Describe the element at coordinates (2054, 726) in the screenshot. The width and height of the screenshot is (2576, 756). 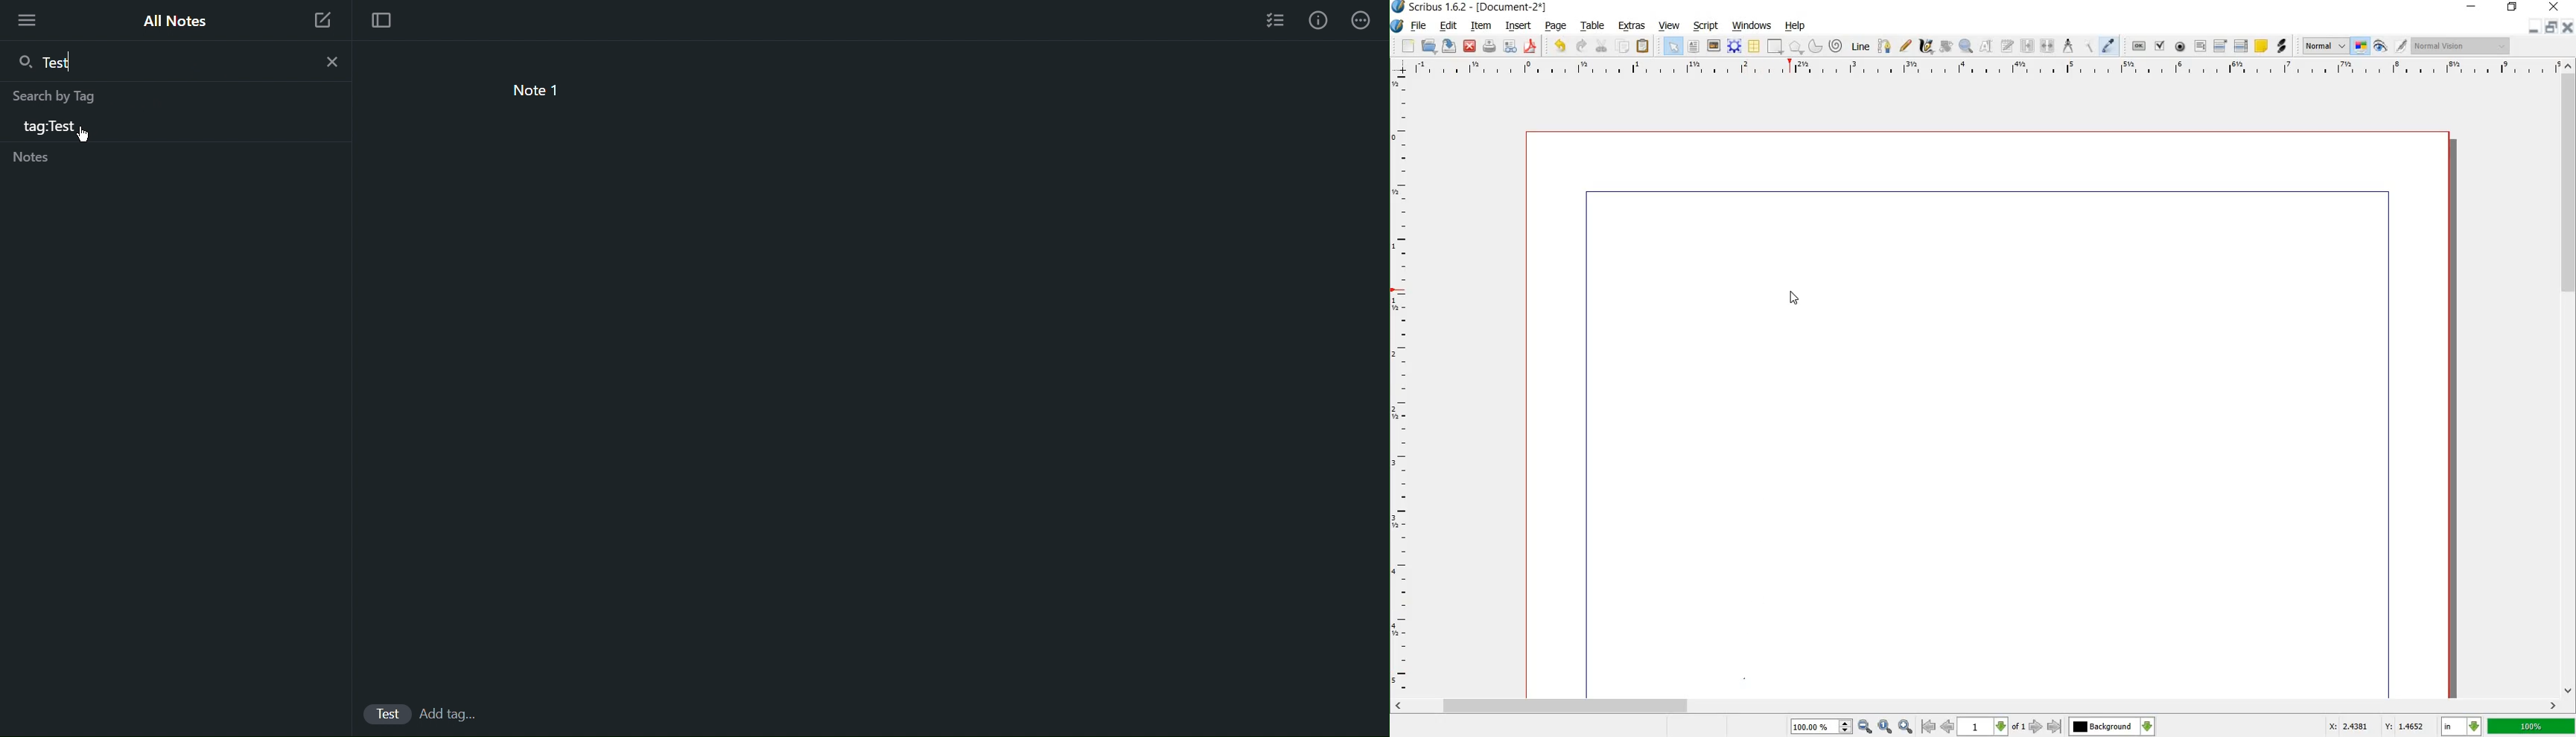
I see `go to last page` at that location.